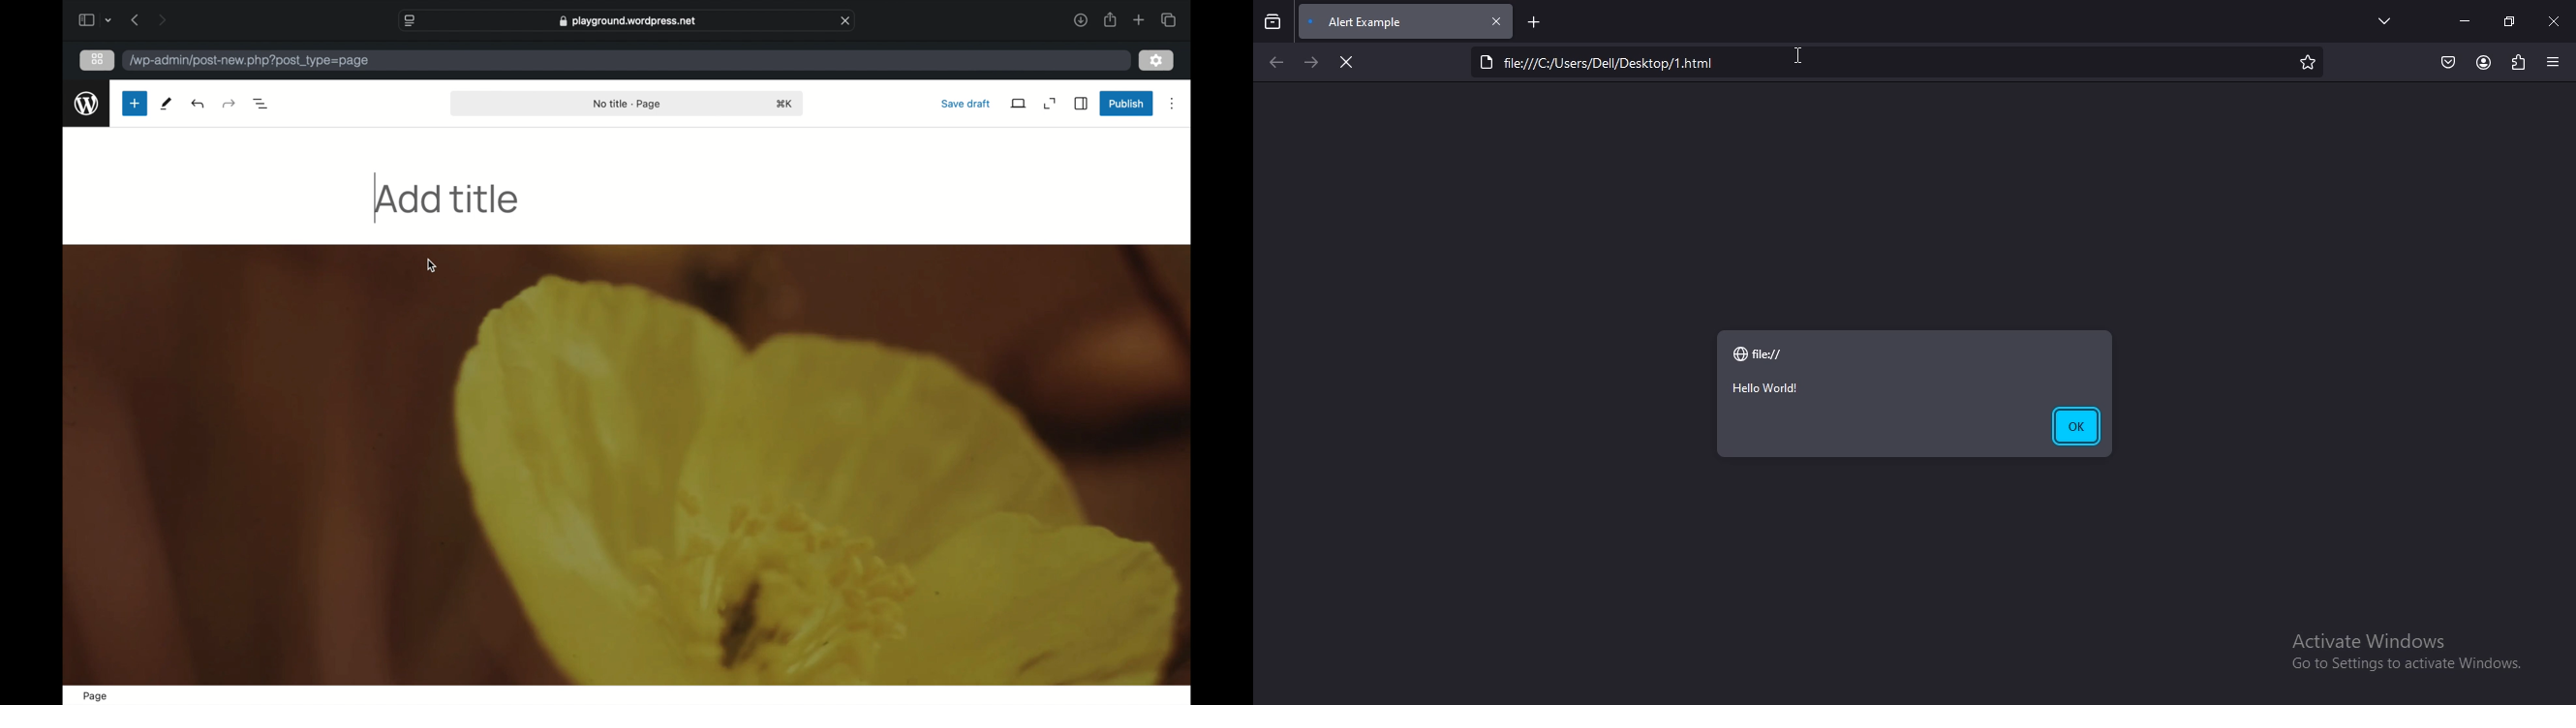 The height and width of the screenshot is (728, 2576). I want to click on redo, so click(197, 104).